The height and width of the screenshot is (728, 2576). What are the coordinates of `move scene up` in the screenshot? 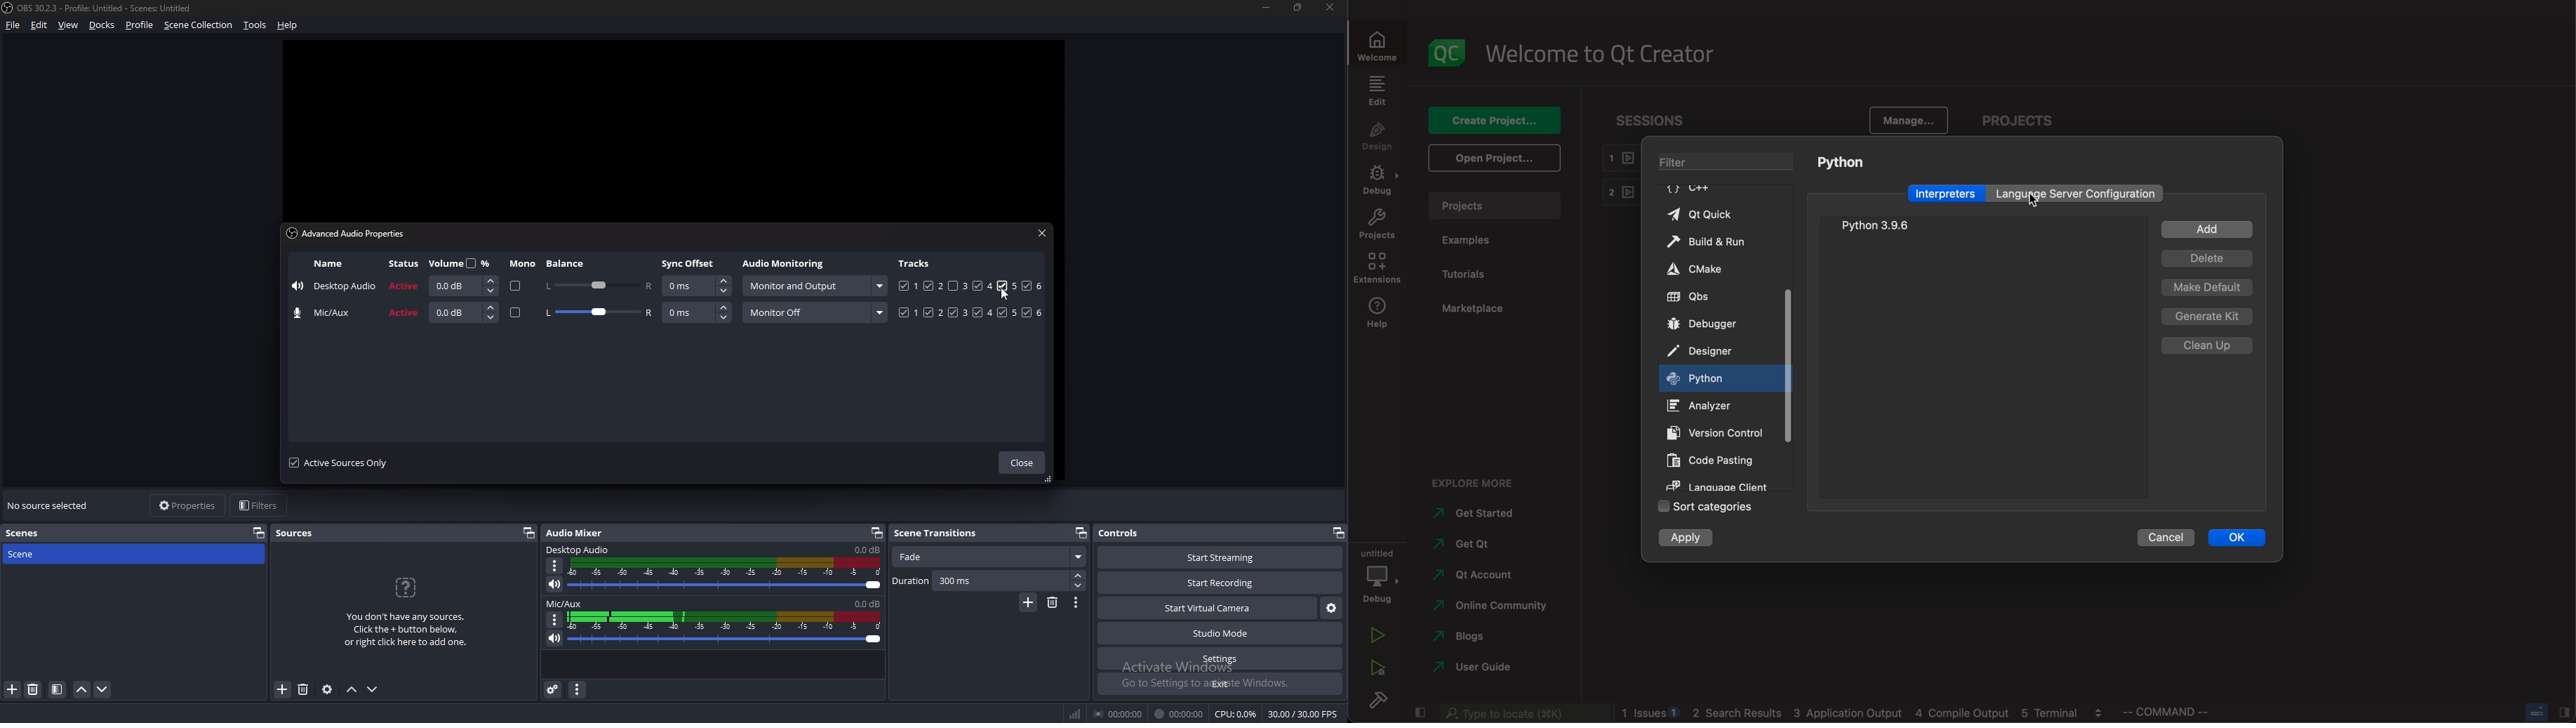 It's located at (83, 690).